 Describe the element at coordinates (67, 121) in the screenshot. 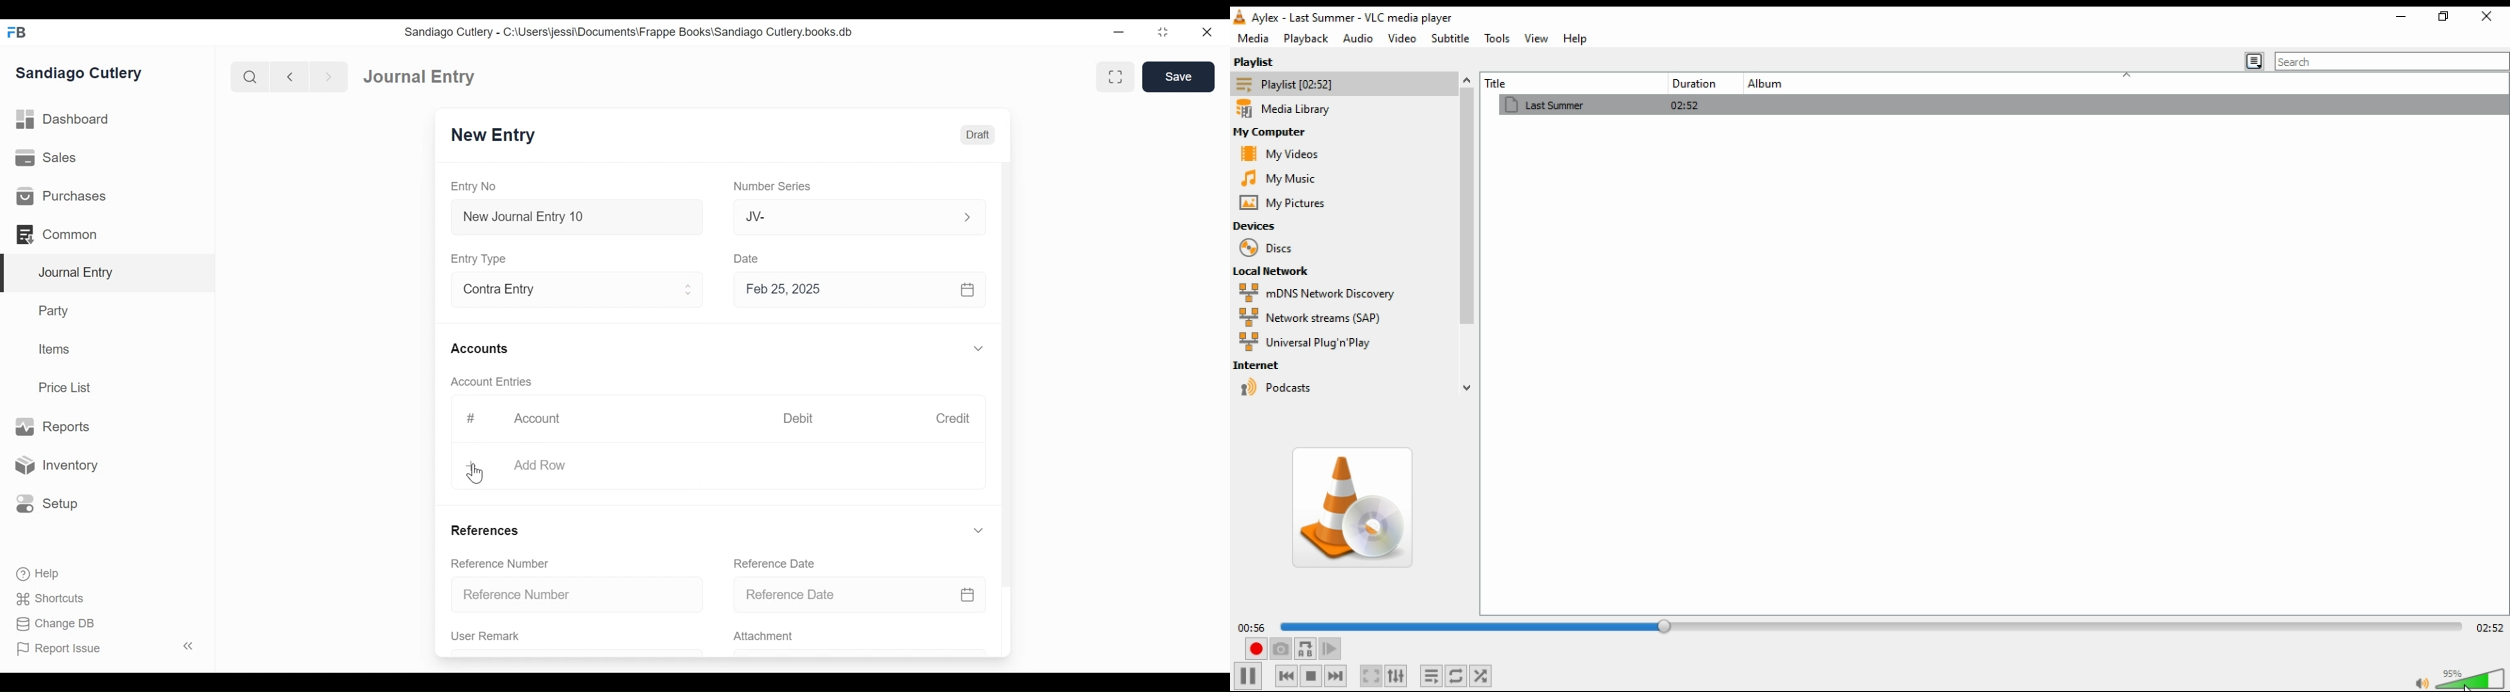

I see `Dashboard` at that location.